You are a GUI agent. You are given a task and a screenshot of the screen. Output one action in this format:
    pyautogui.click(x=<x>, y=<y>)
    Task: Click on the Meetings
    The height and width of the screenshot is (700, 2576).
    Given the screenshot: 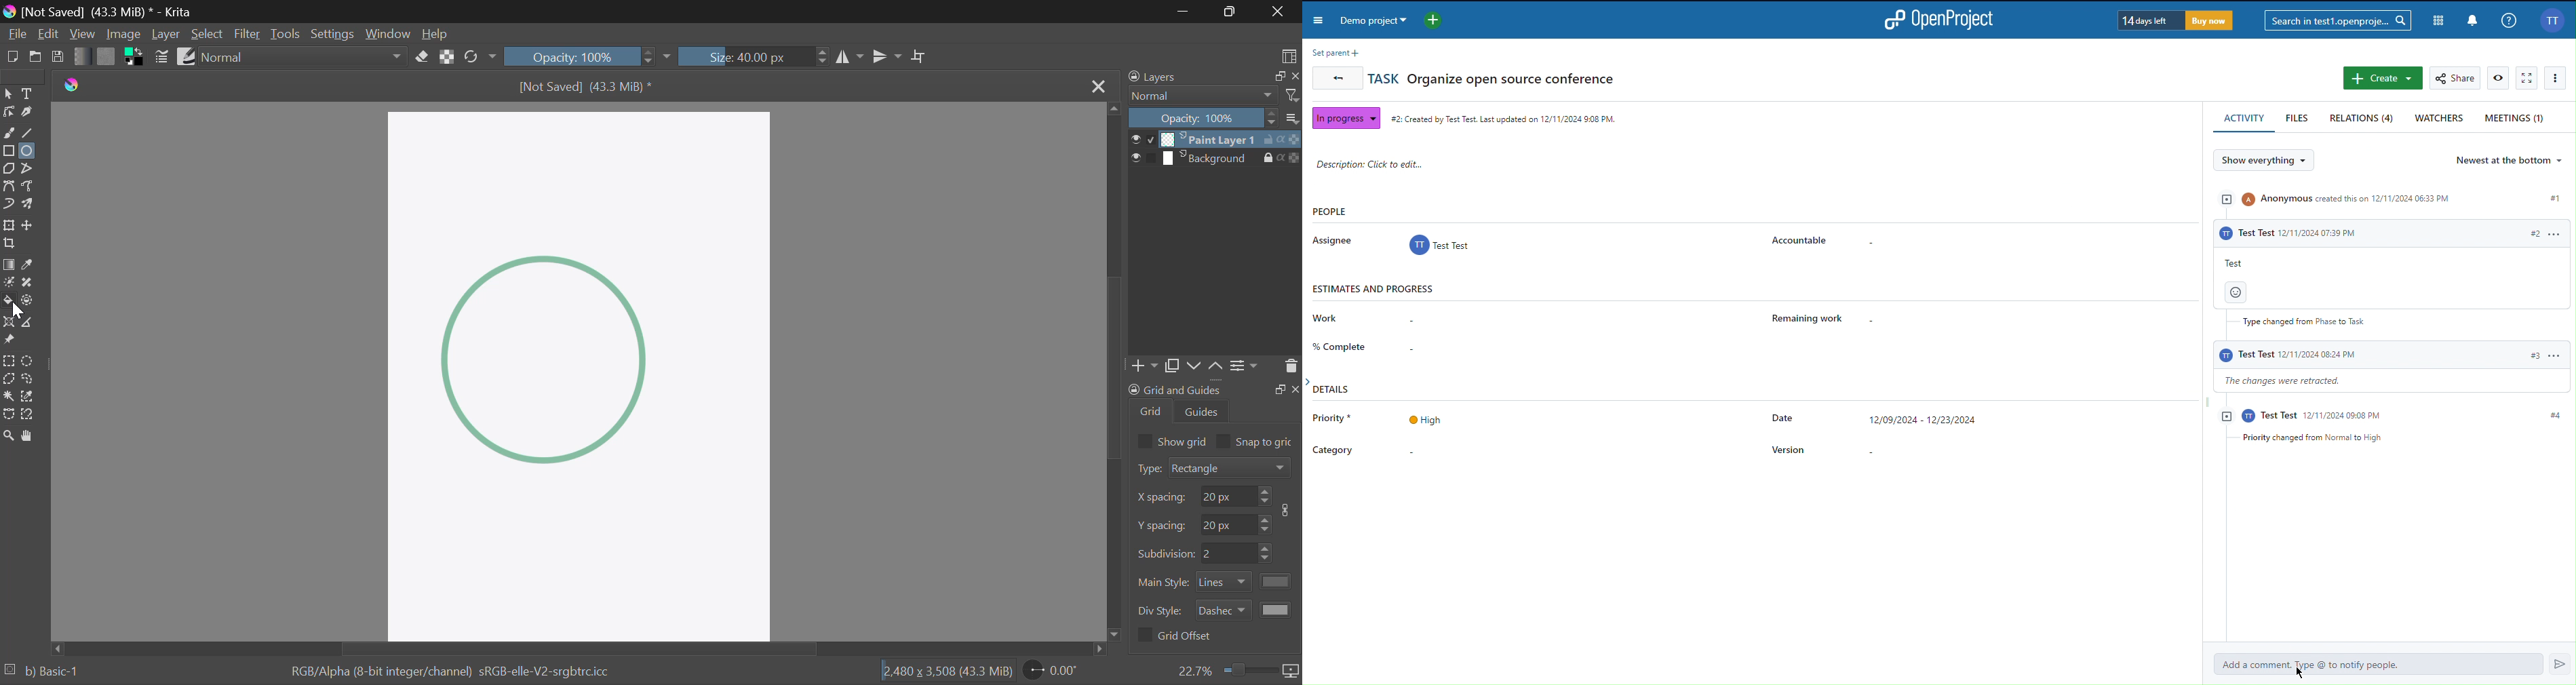 What is the action you would take?
    pyautogui.click(x=2516, y=117)
    